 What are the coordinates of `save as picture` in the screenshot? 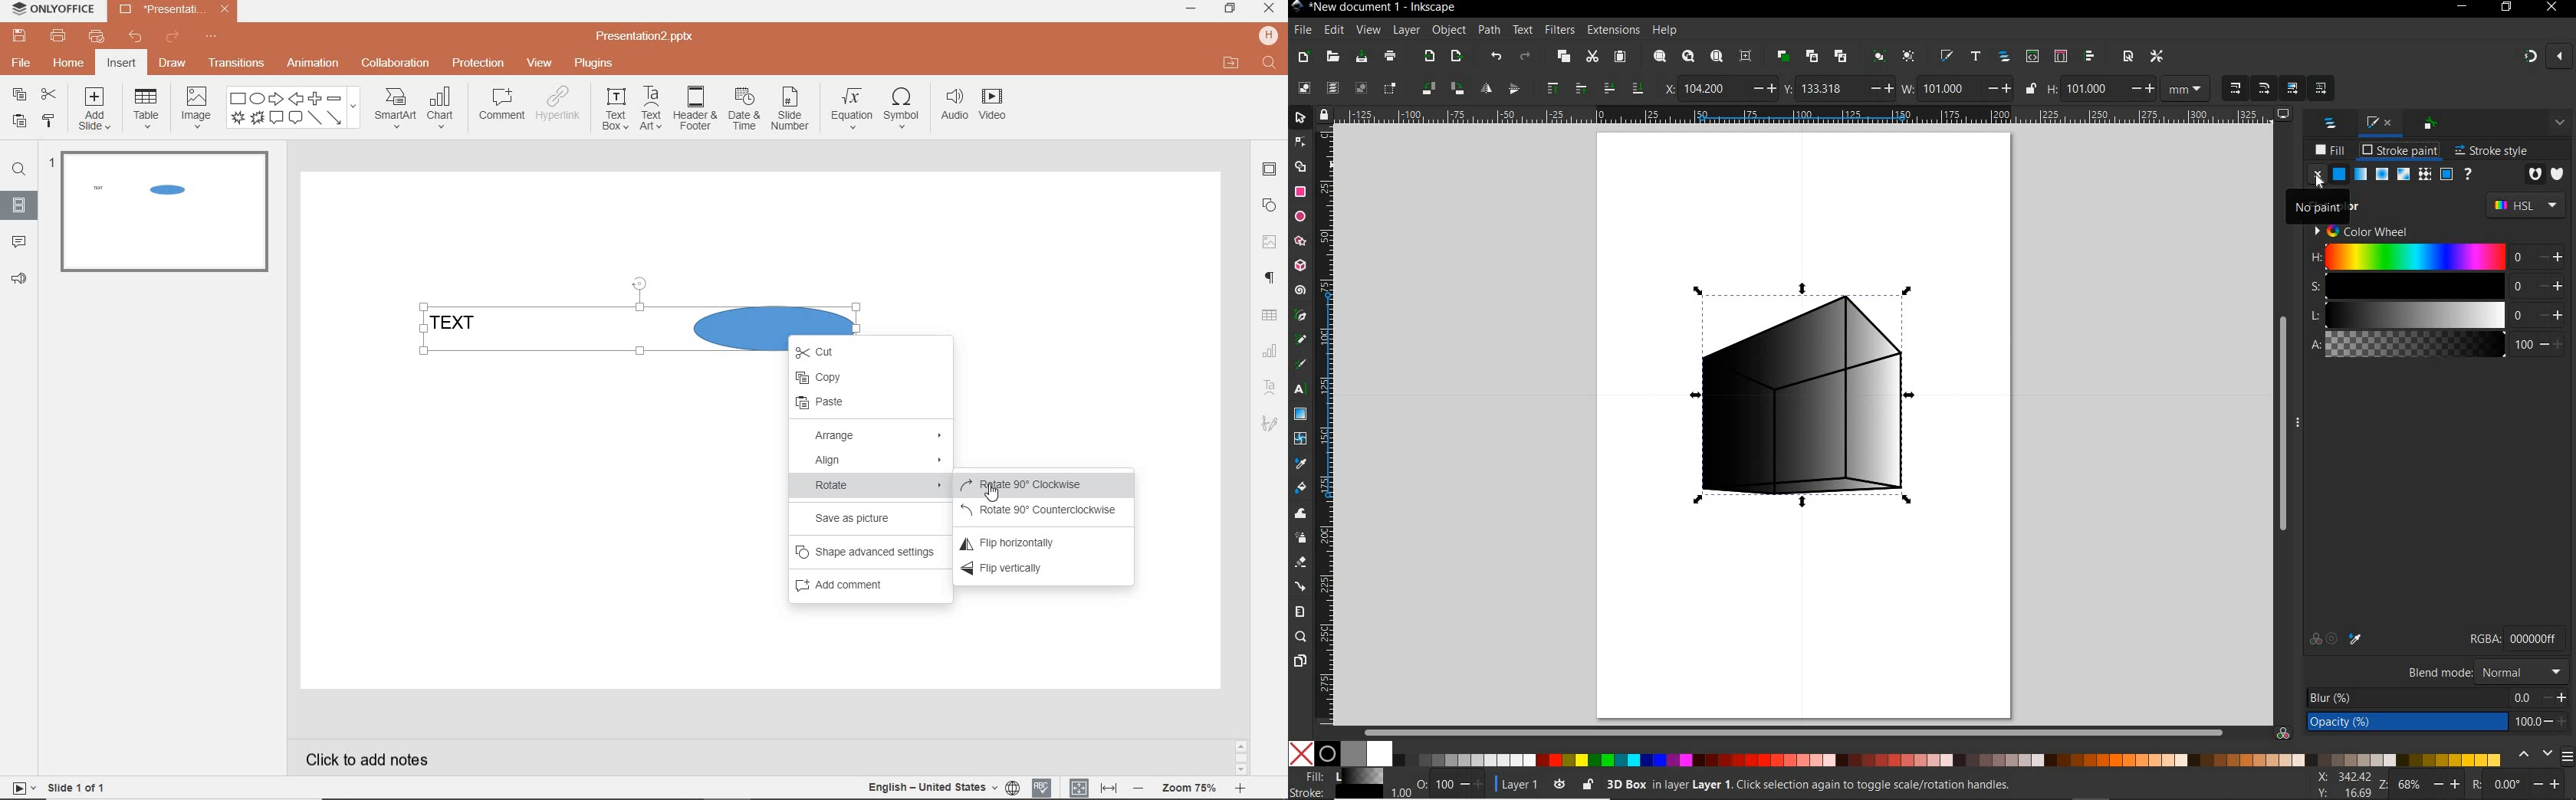 It's located at (860, 519).